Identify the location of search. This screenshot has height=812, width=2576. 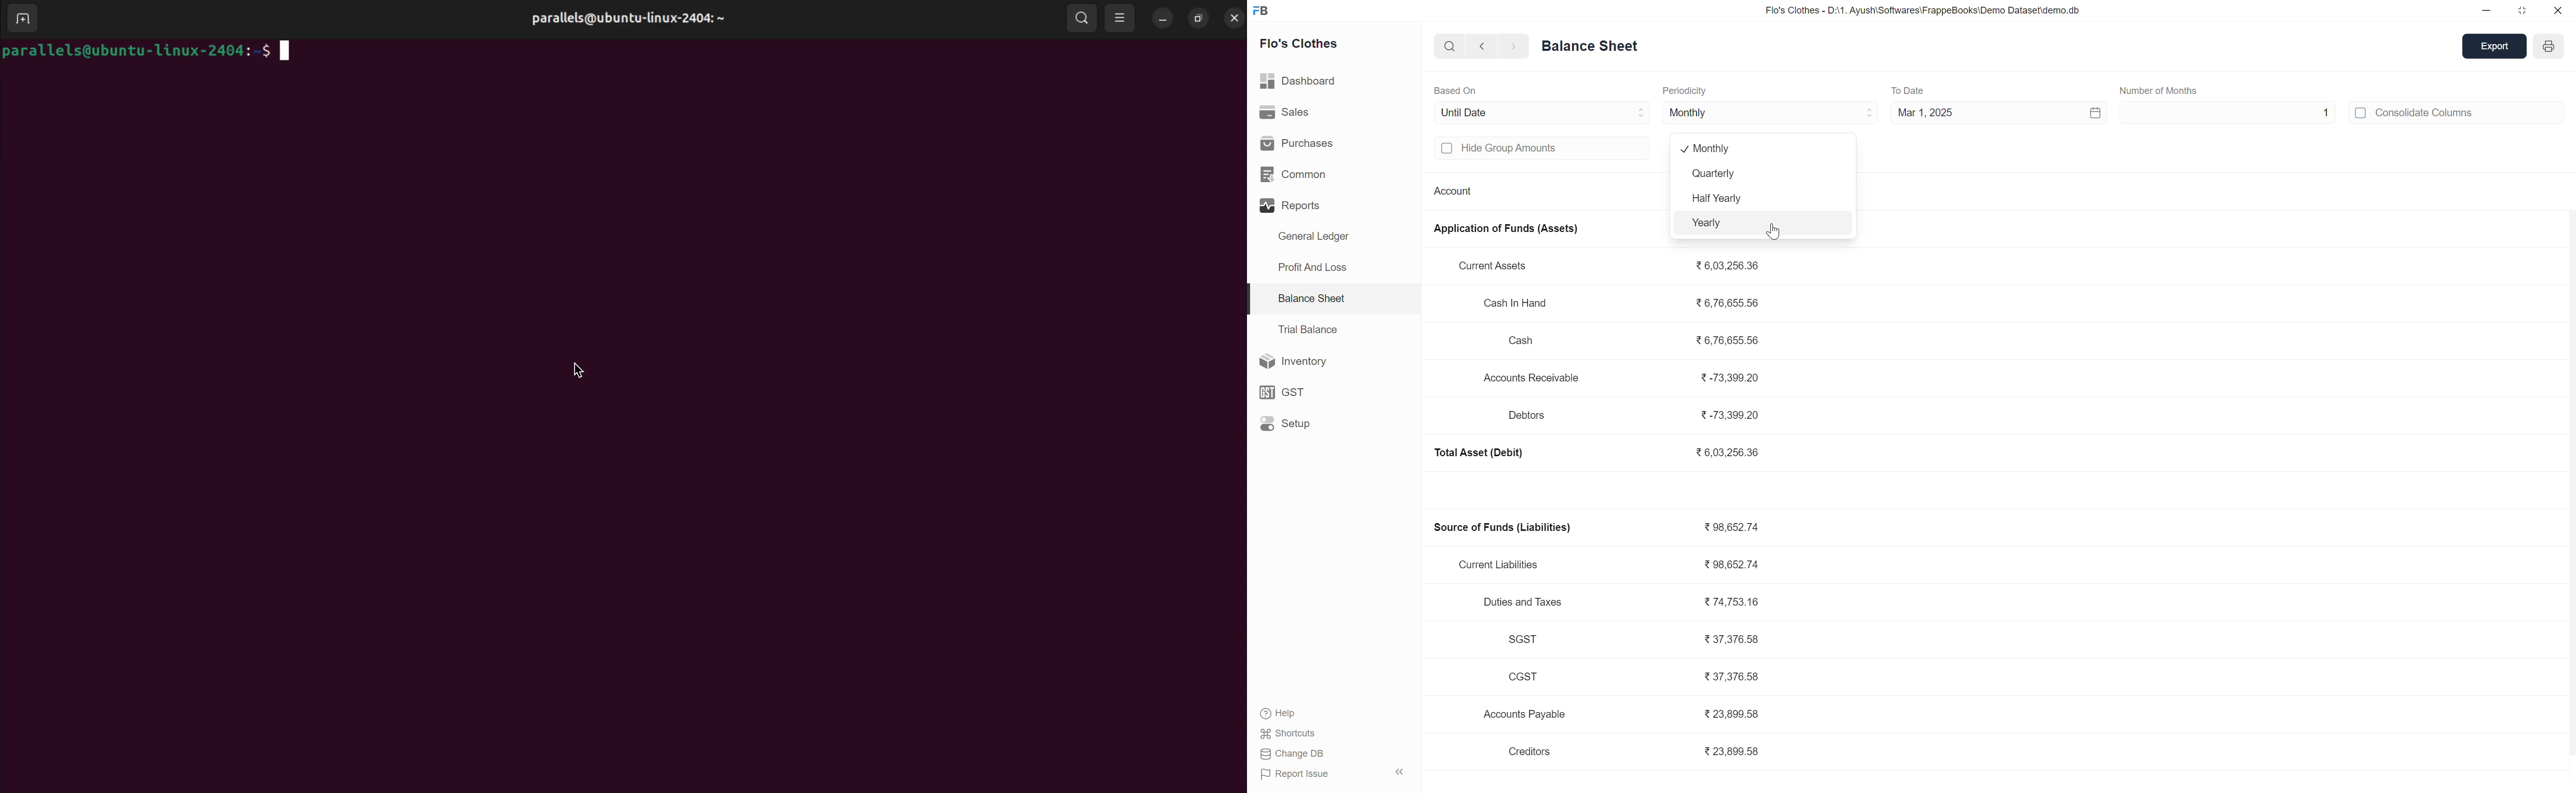
(1447, 46).